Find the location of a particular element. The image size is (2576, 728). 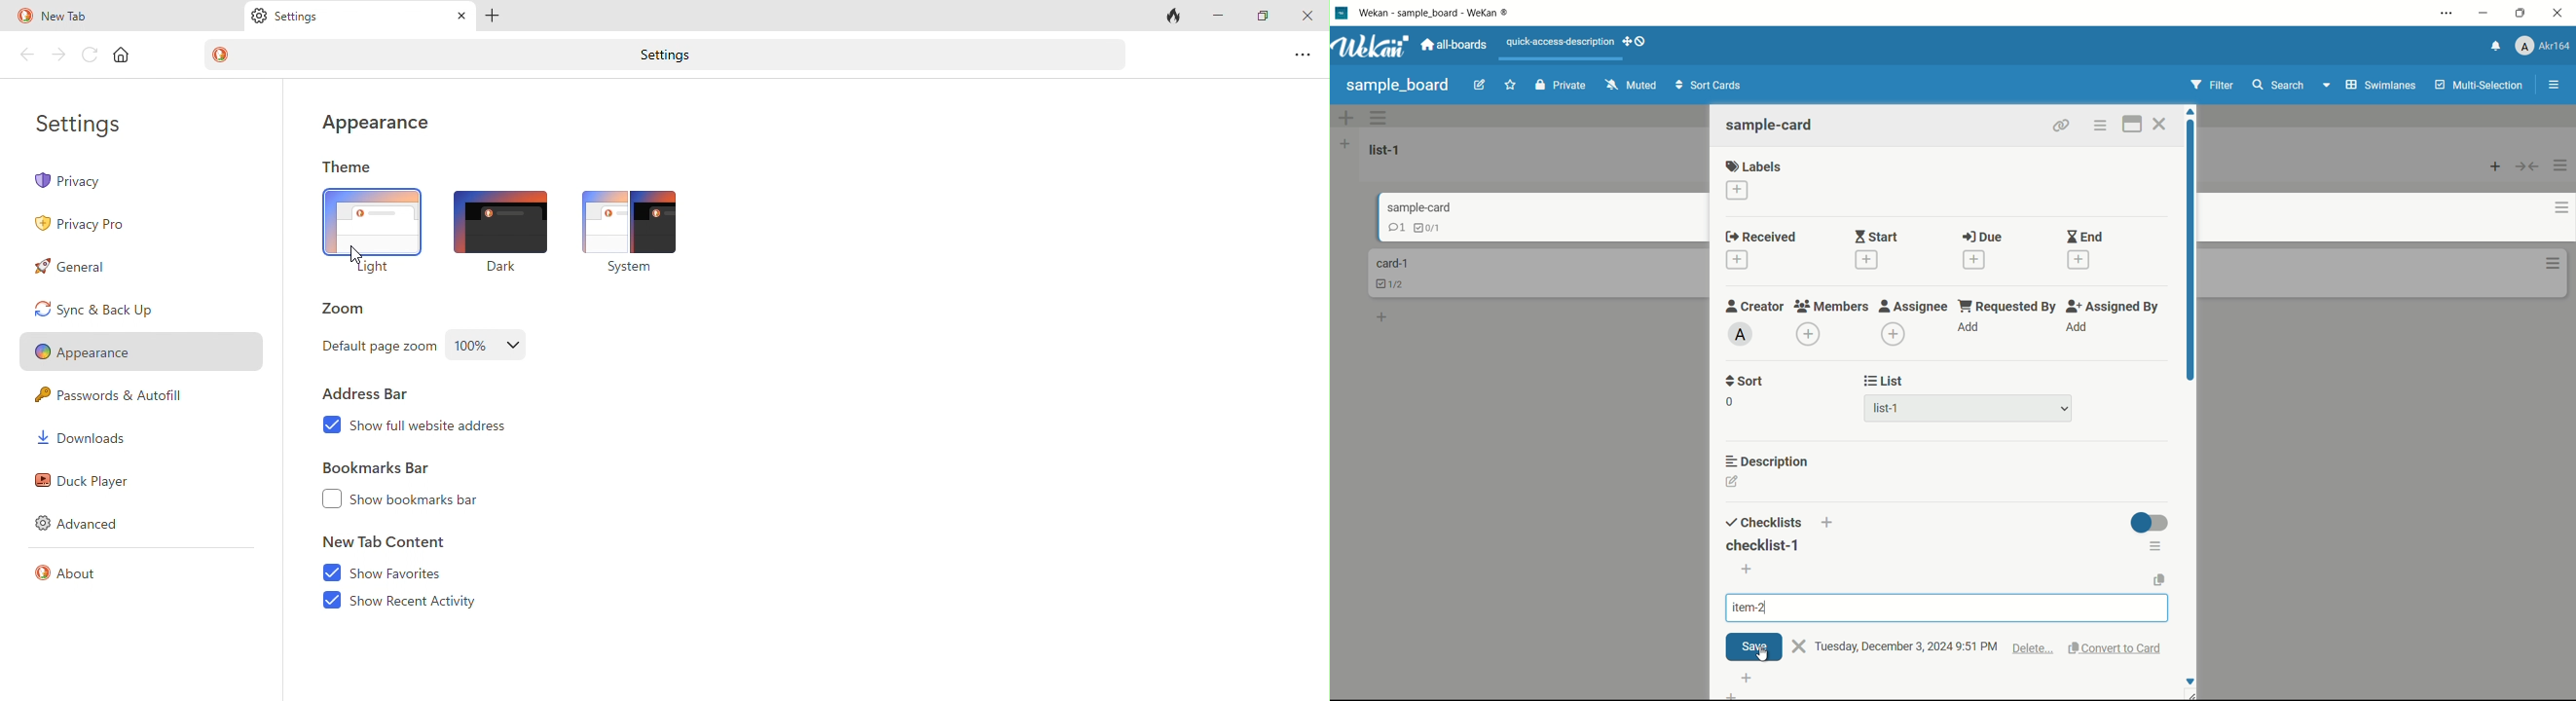

description is located at coordinates (1767, 461).